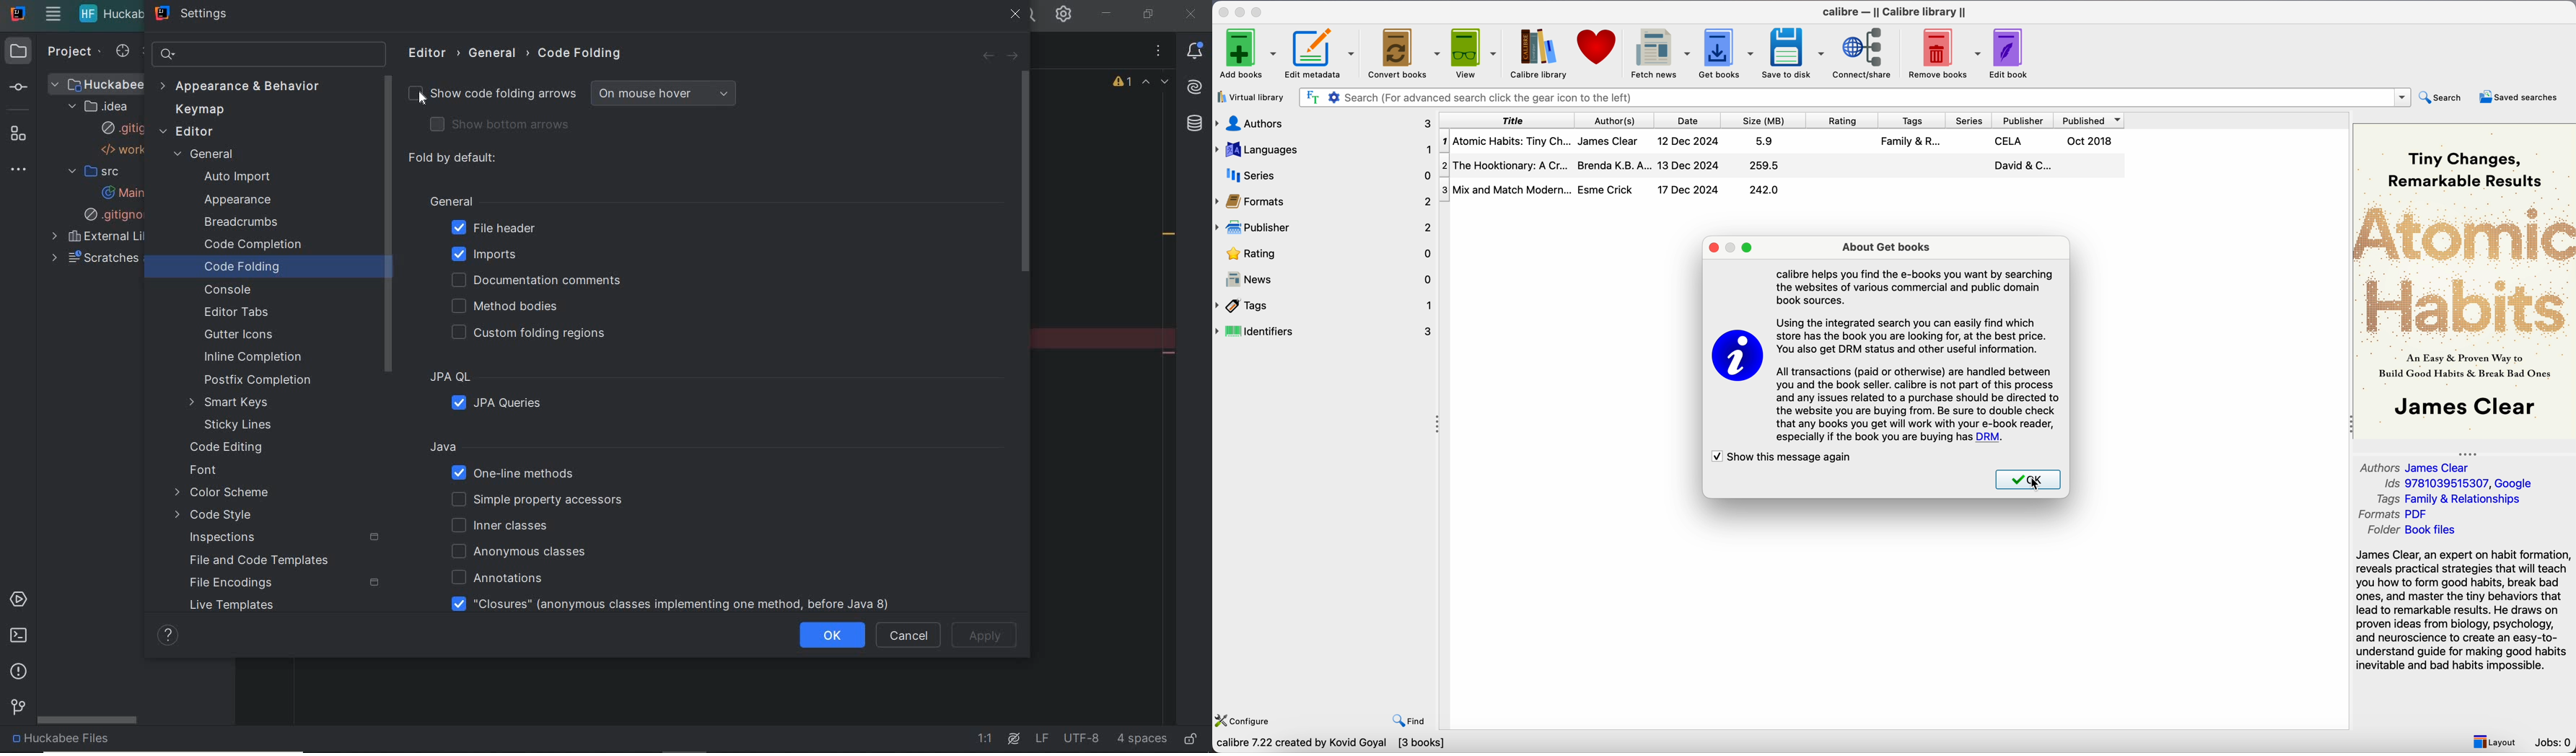  Describe the element at coordinates (1886, 247) in the screenshot. I see `about get books` at that location.